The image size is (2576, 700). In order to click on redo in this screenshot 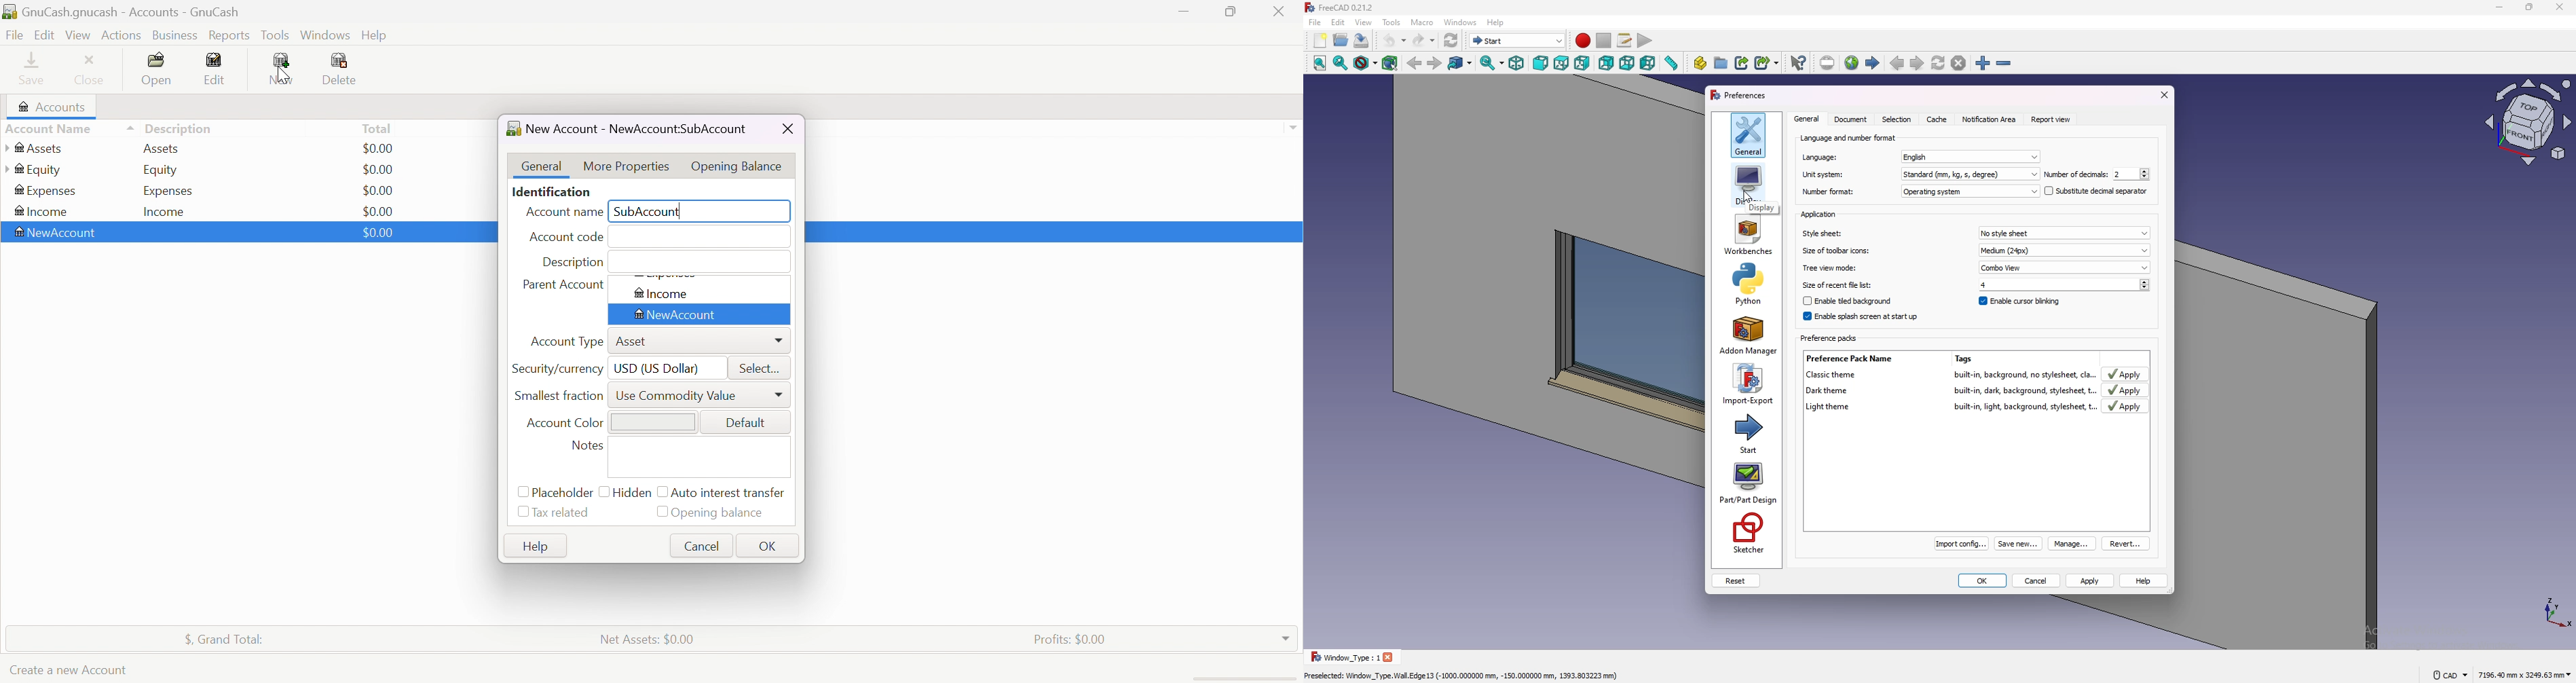, I will do `click(1423, 40)`.